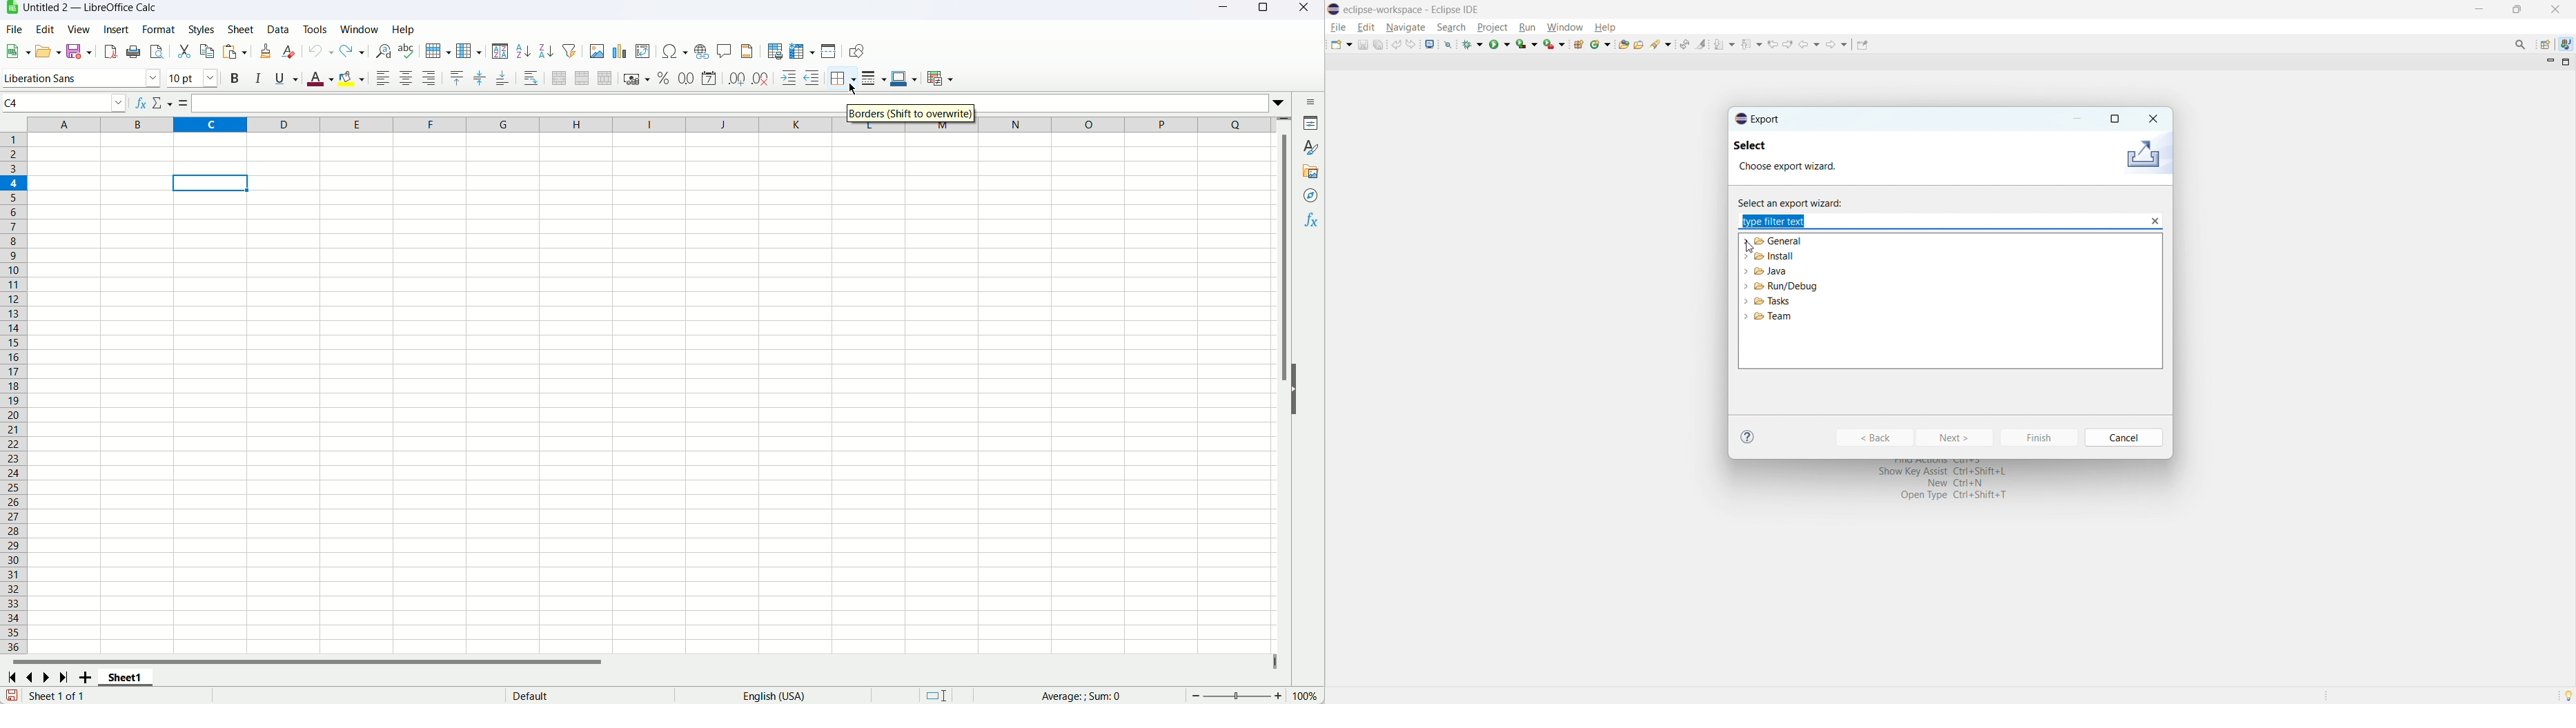  I want to click on application icon, so click(11, 8).